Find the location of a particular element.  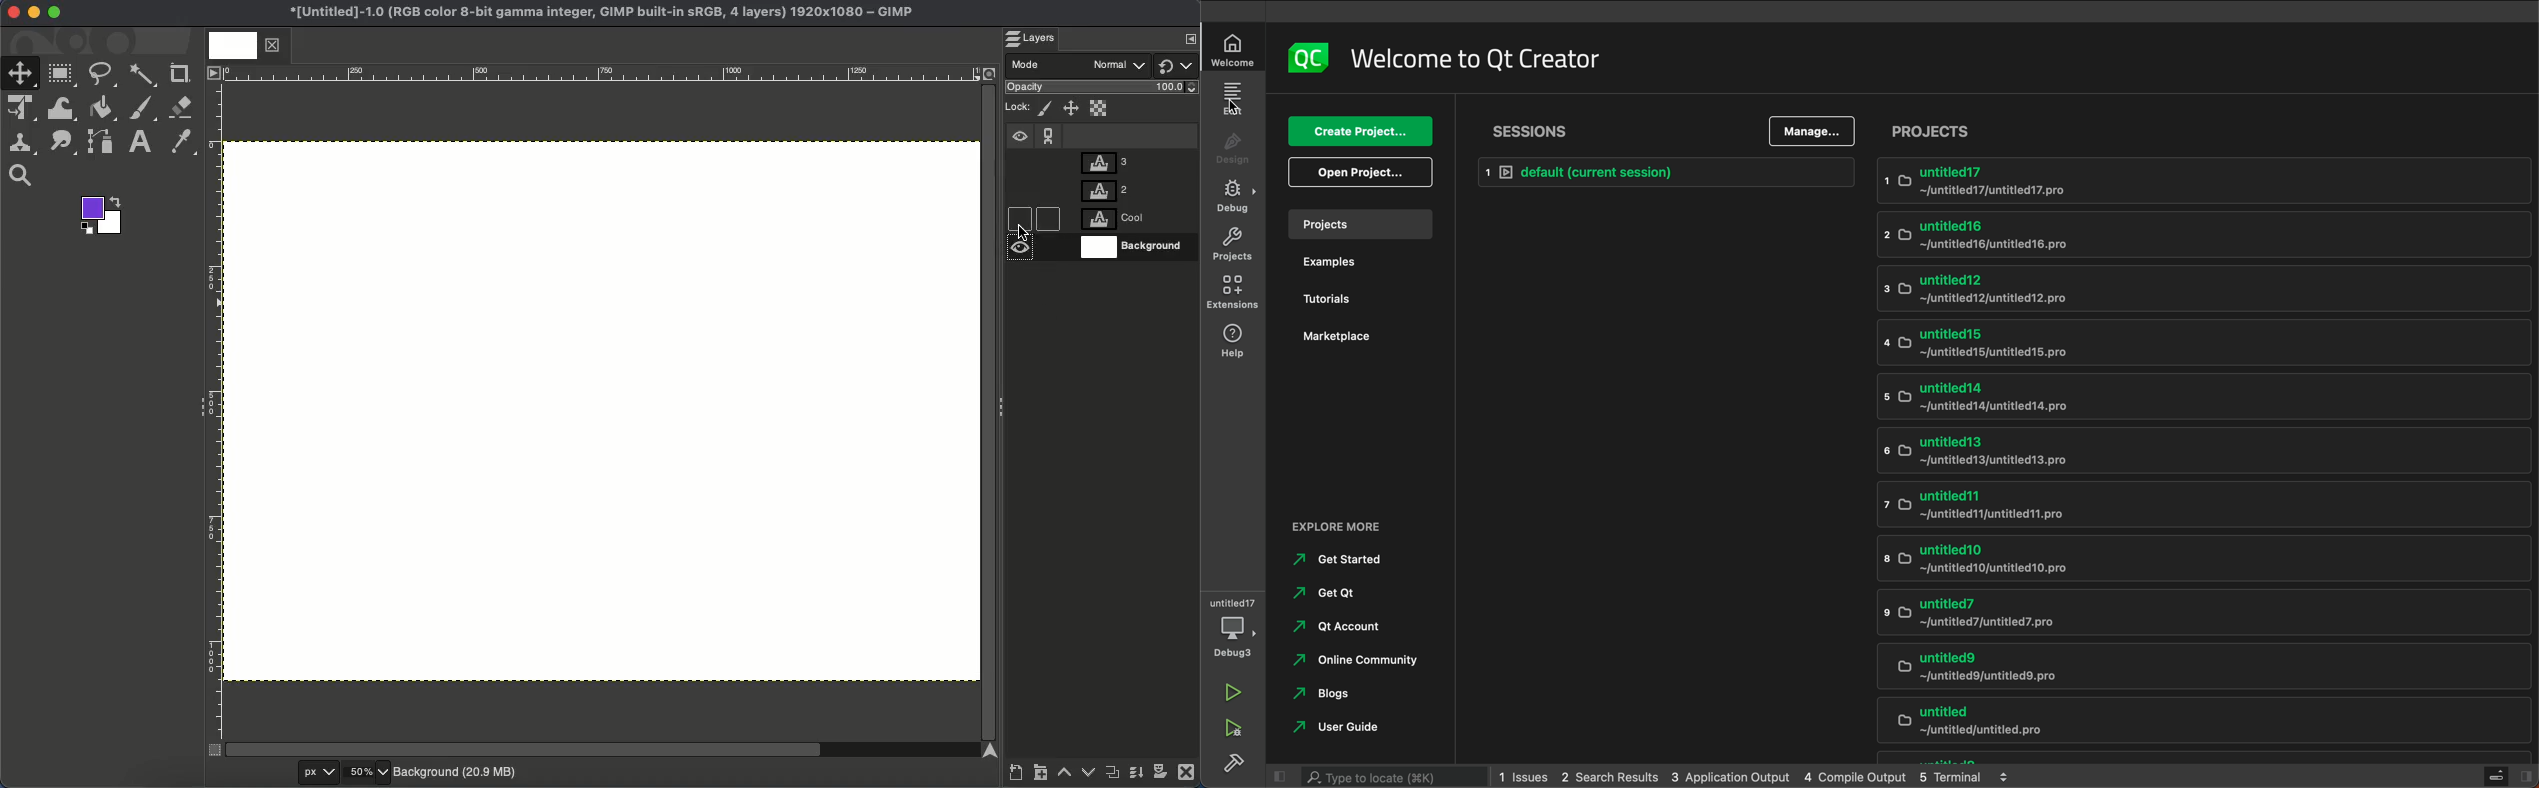

5 terminal is located at coordinates (1967, 777).